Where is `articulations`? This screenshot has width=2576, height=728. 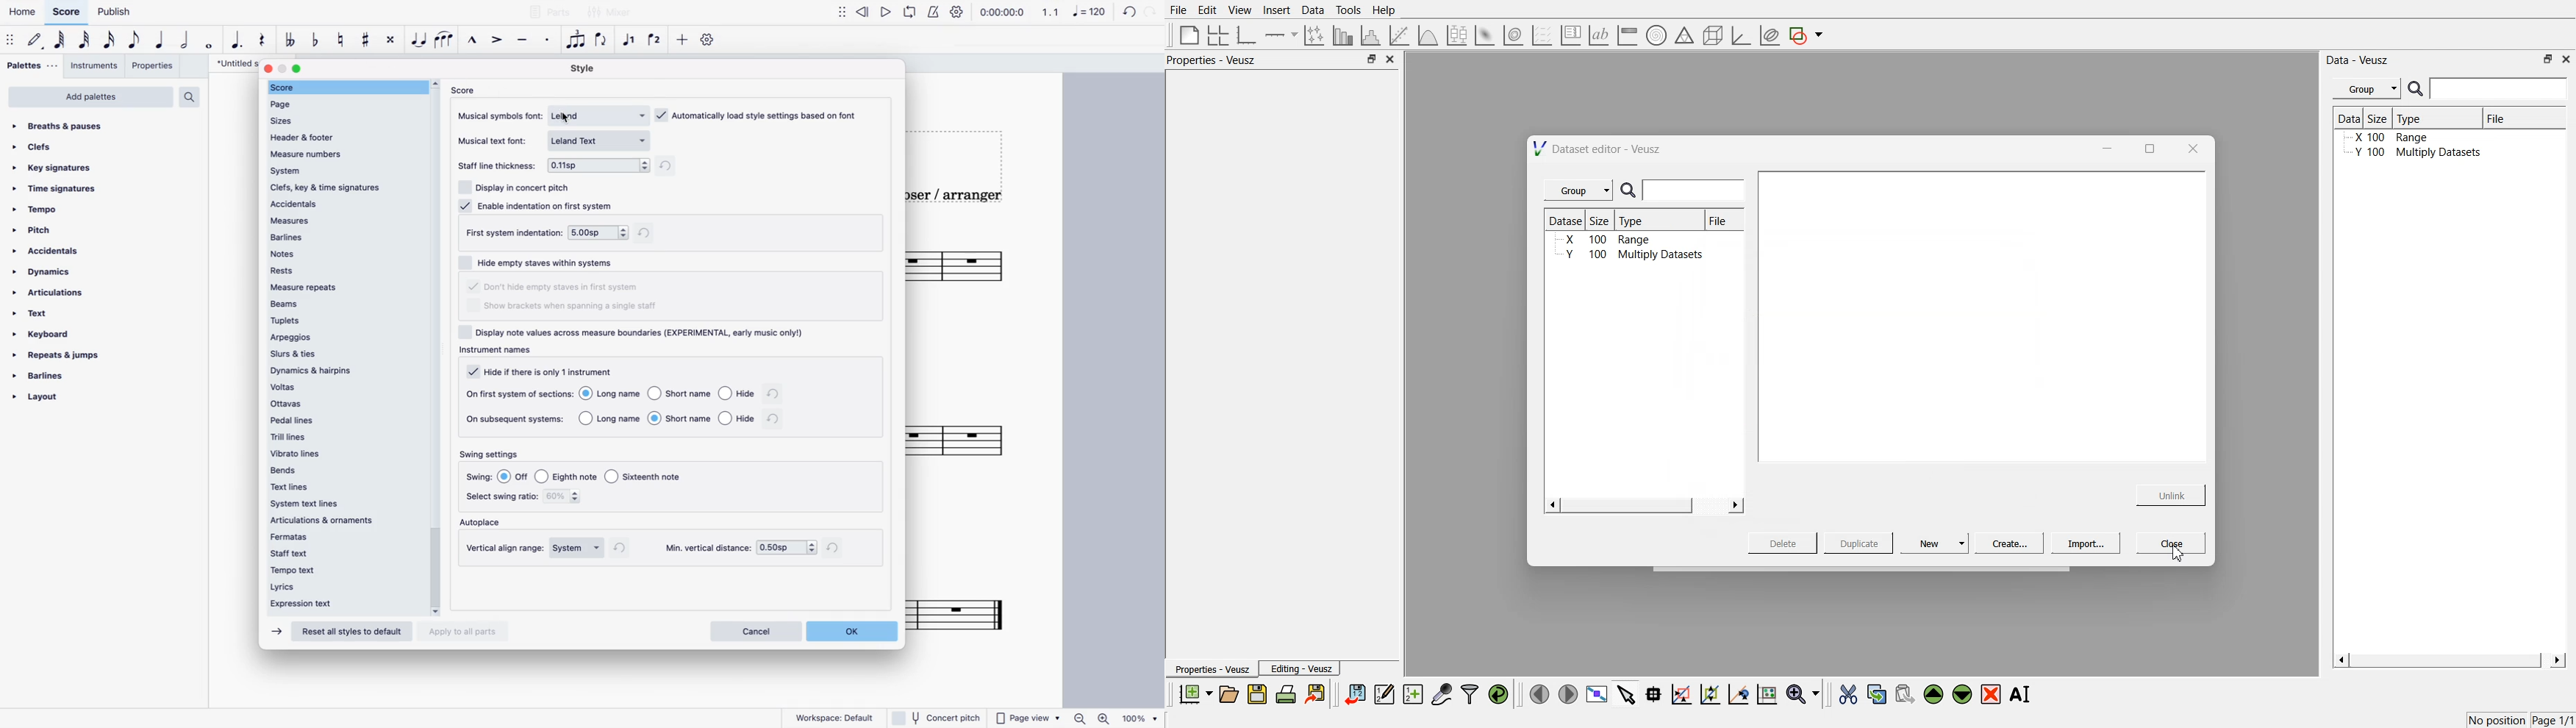
articulations is located at coordinates (53, 294).